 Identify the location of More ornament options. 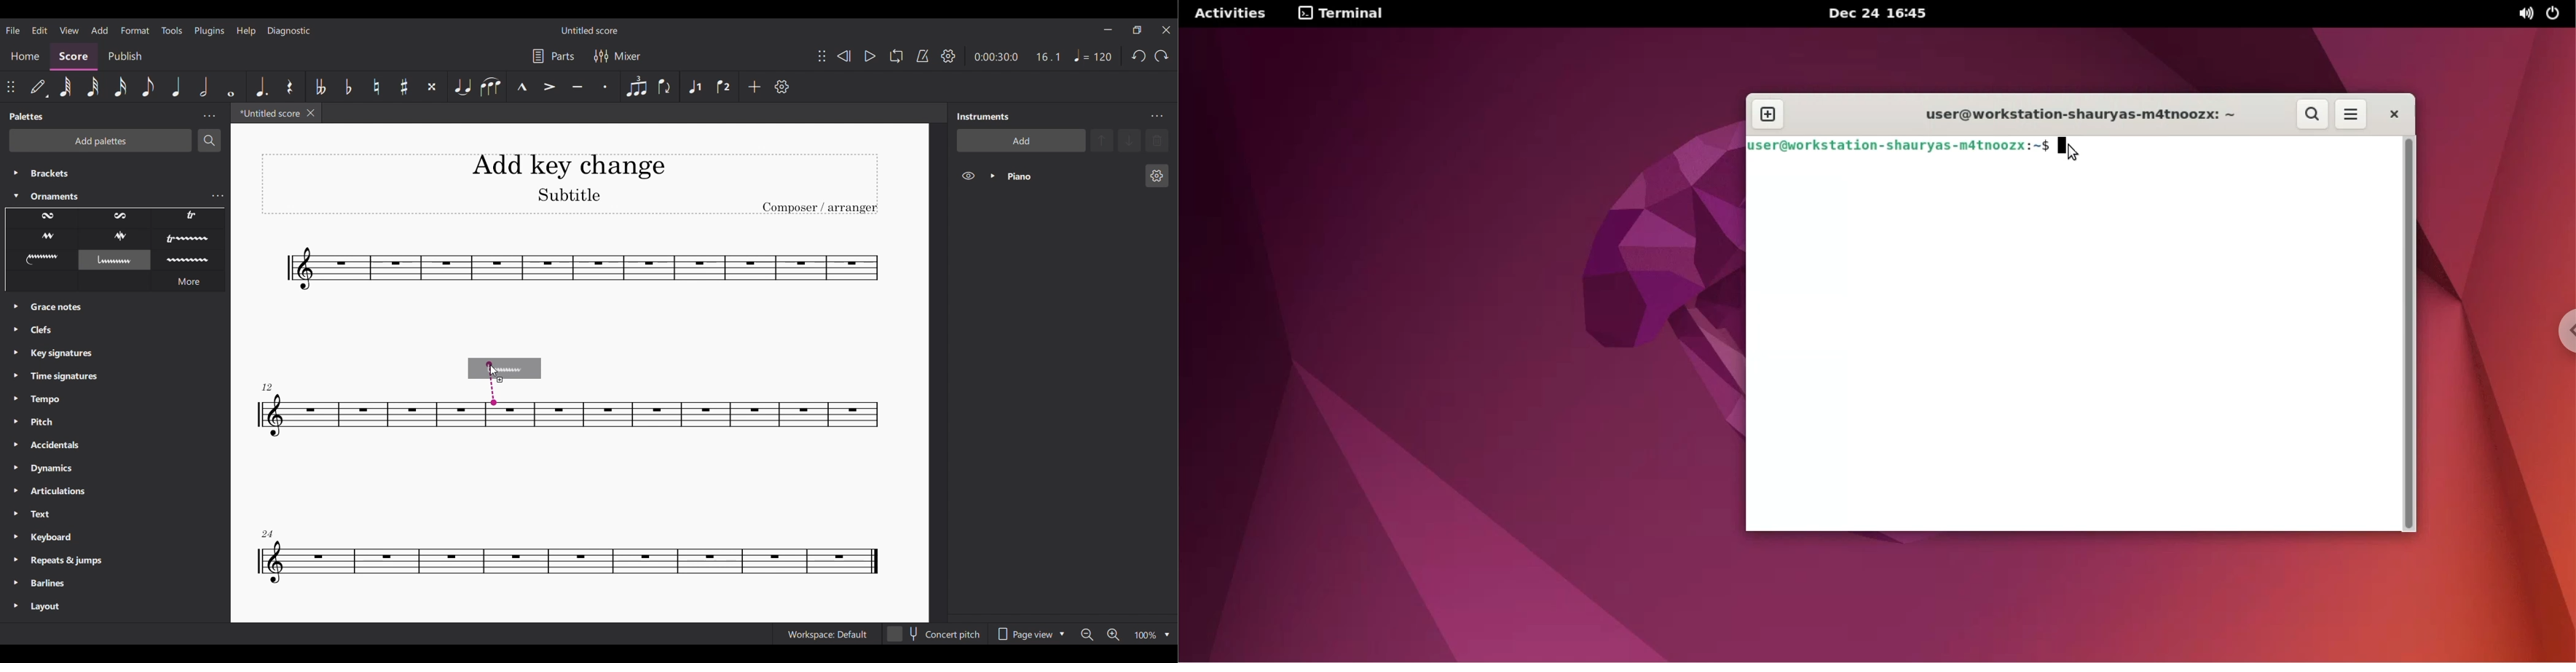
(188, 281).